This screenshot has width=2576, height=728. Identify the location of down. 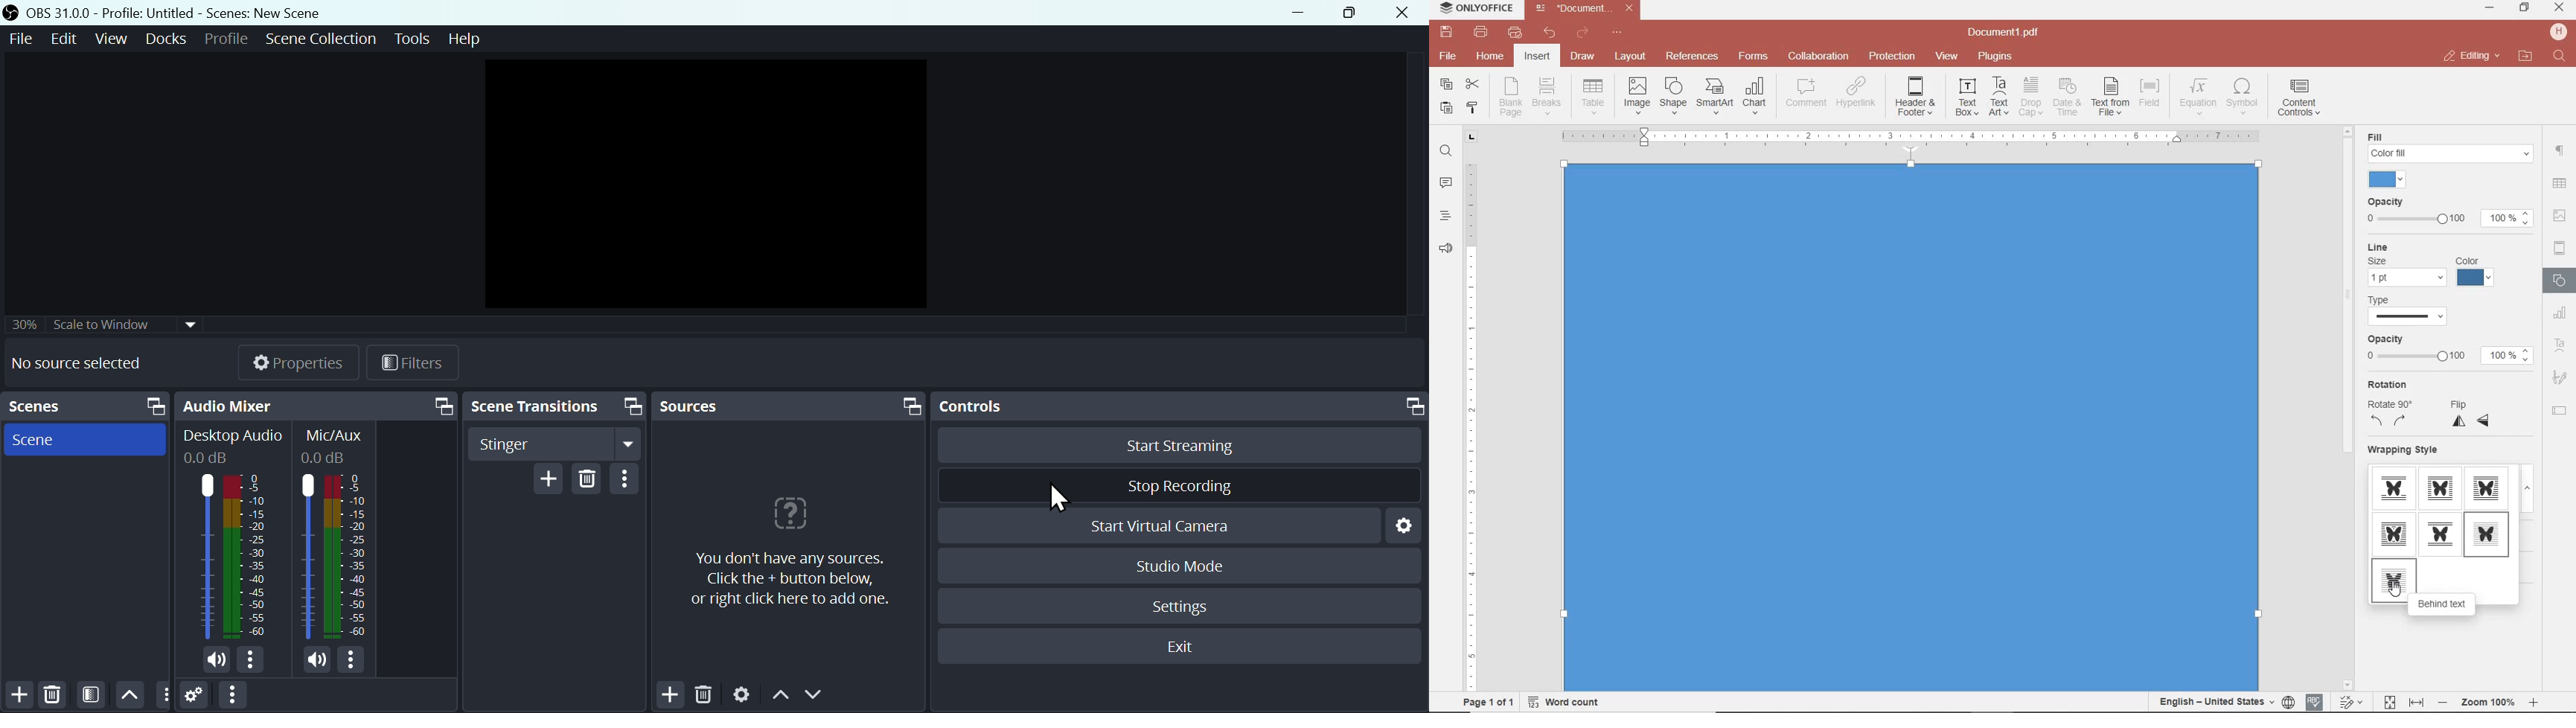
(817, 694).